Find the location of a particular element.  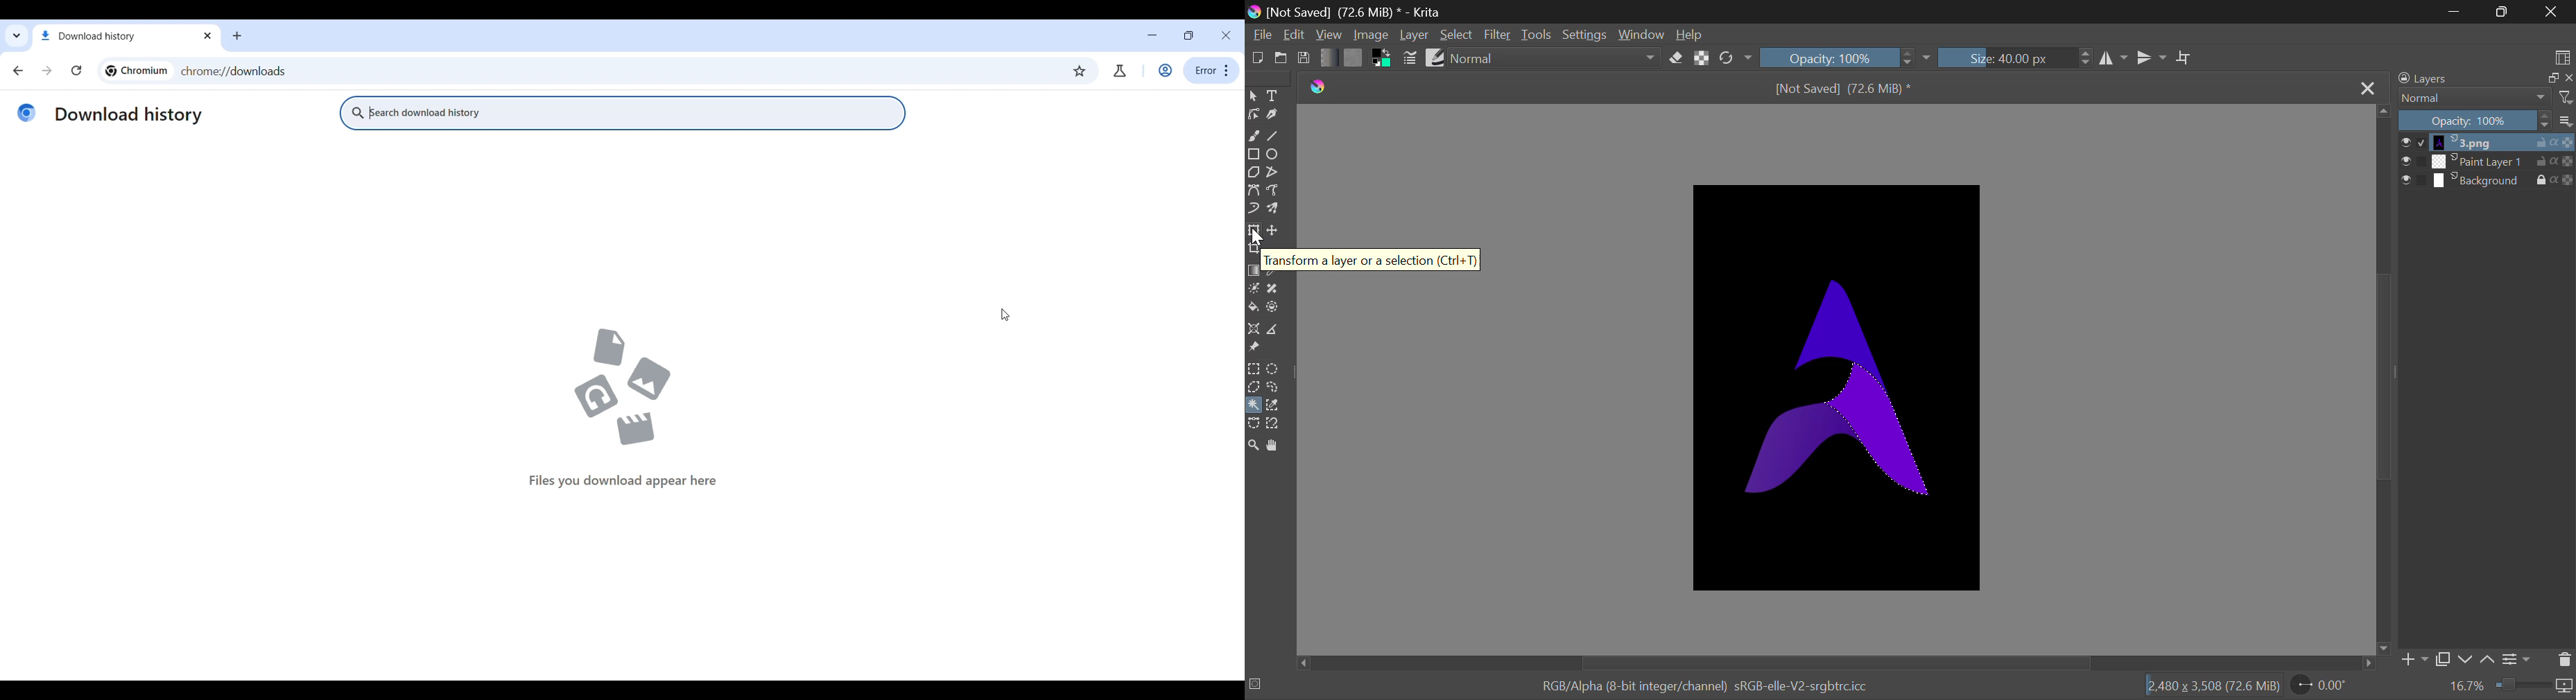

New is located at coordinates (1257, 58).